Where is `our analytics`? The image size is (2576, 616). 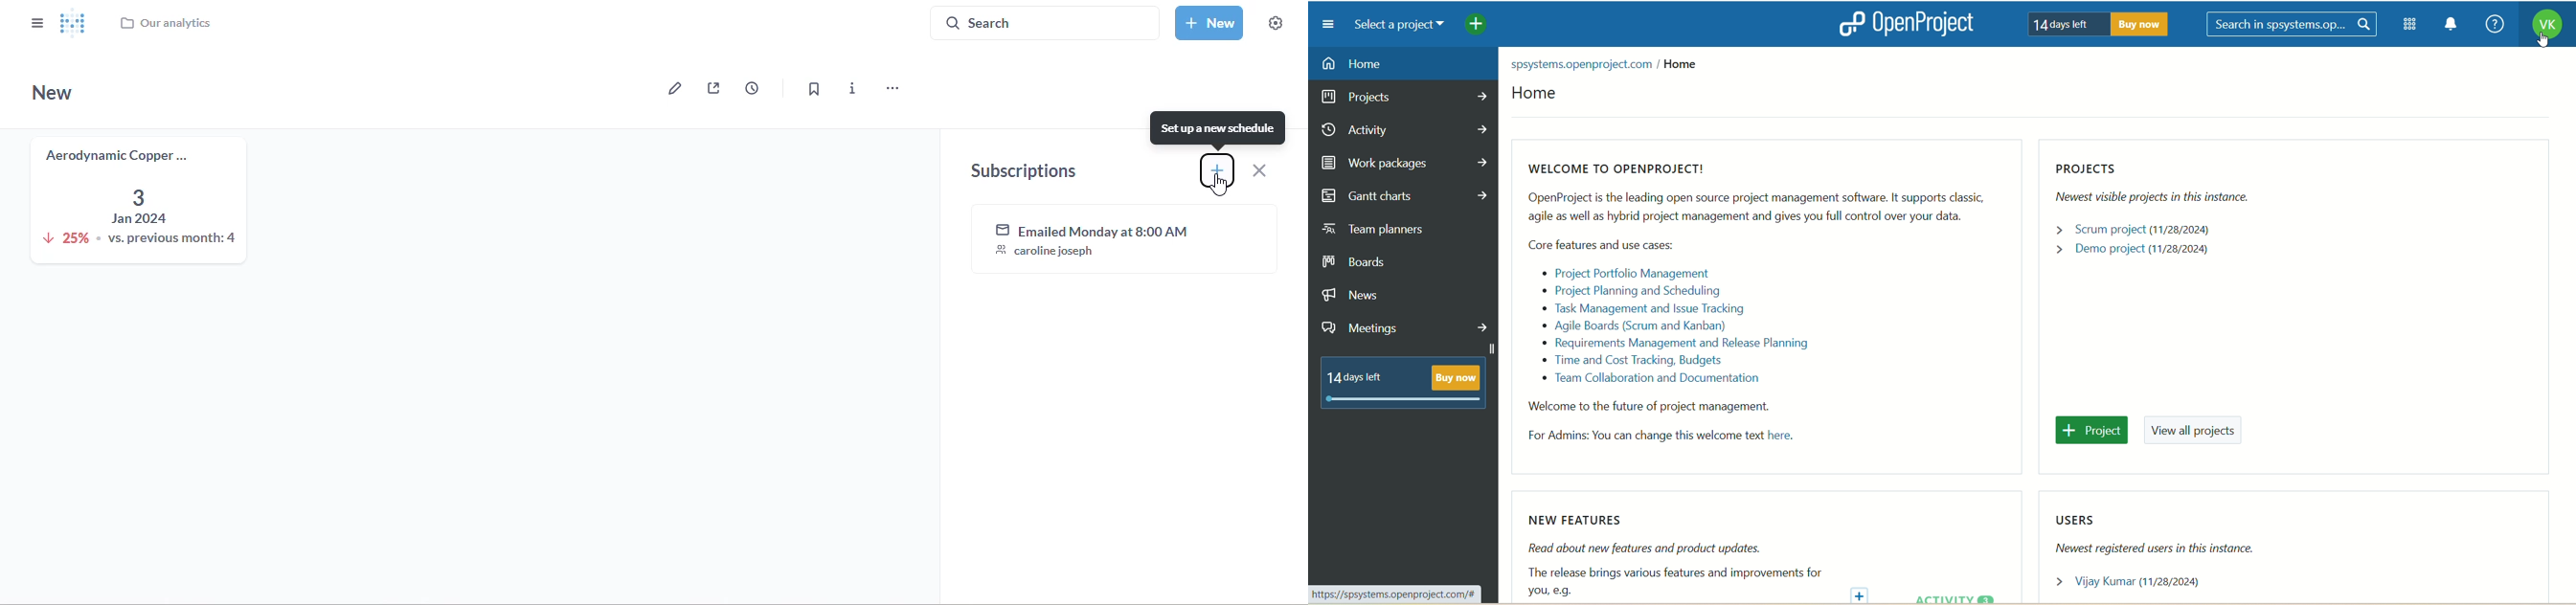 our analytics is located at coordinates (165, 23).